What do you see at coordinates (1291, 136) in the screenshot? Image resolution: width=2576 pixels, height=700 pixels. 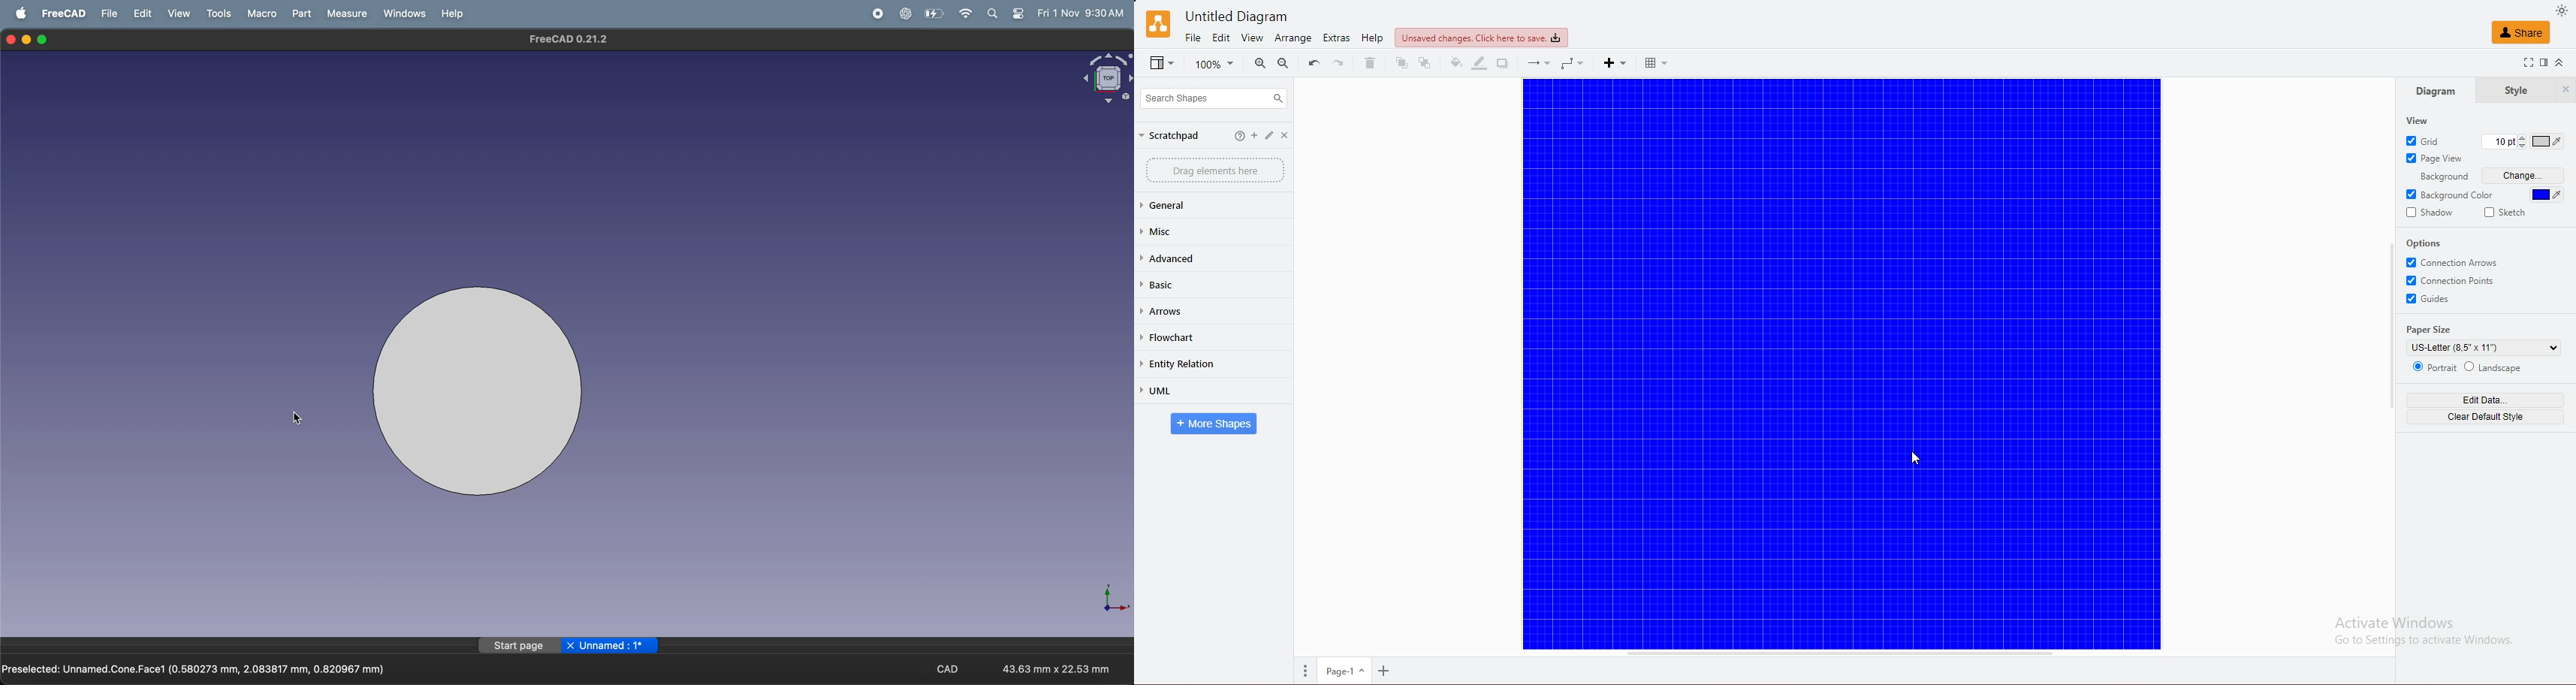 I see `close ` at bounding box center [1291, 136].